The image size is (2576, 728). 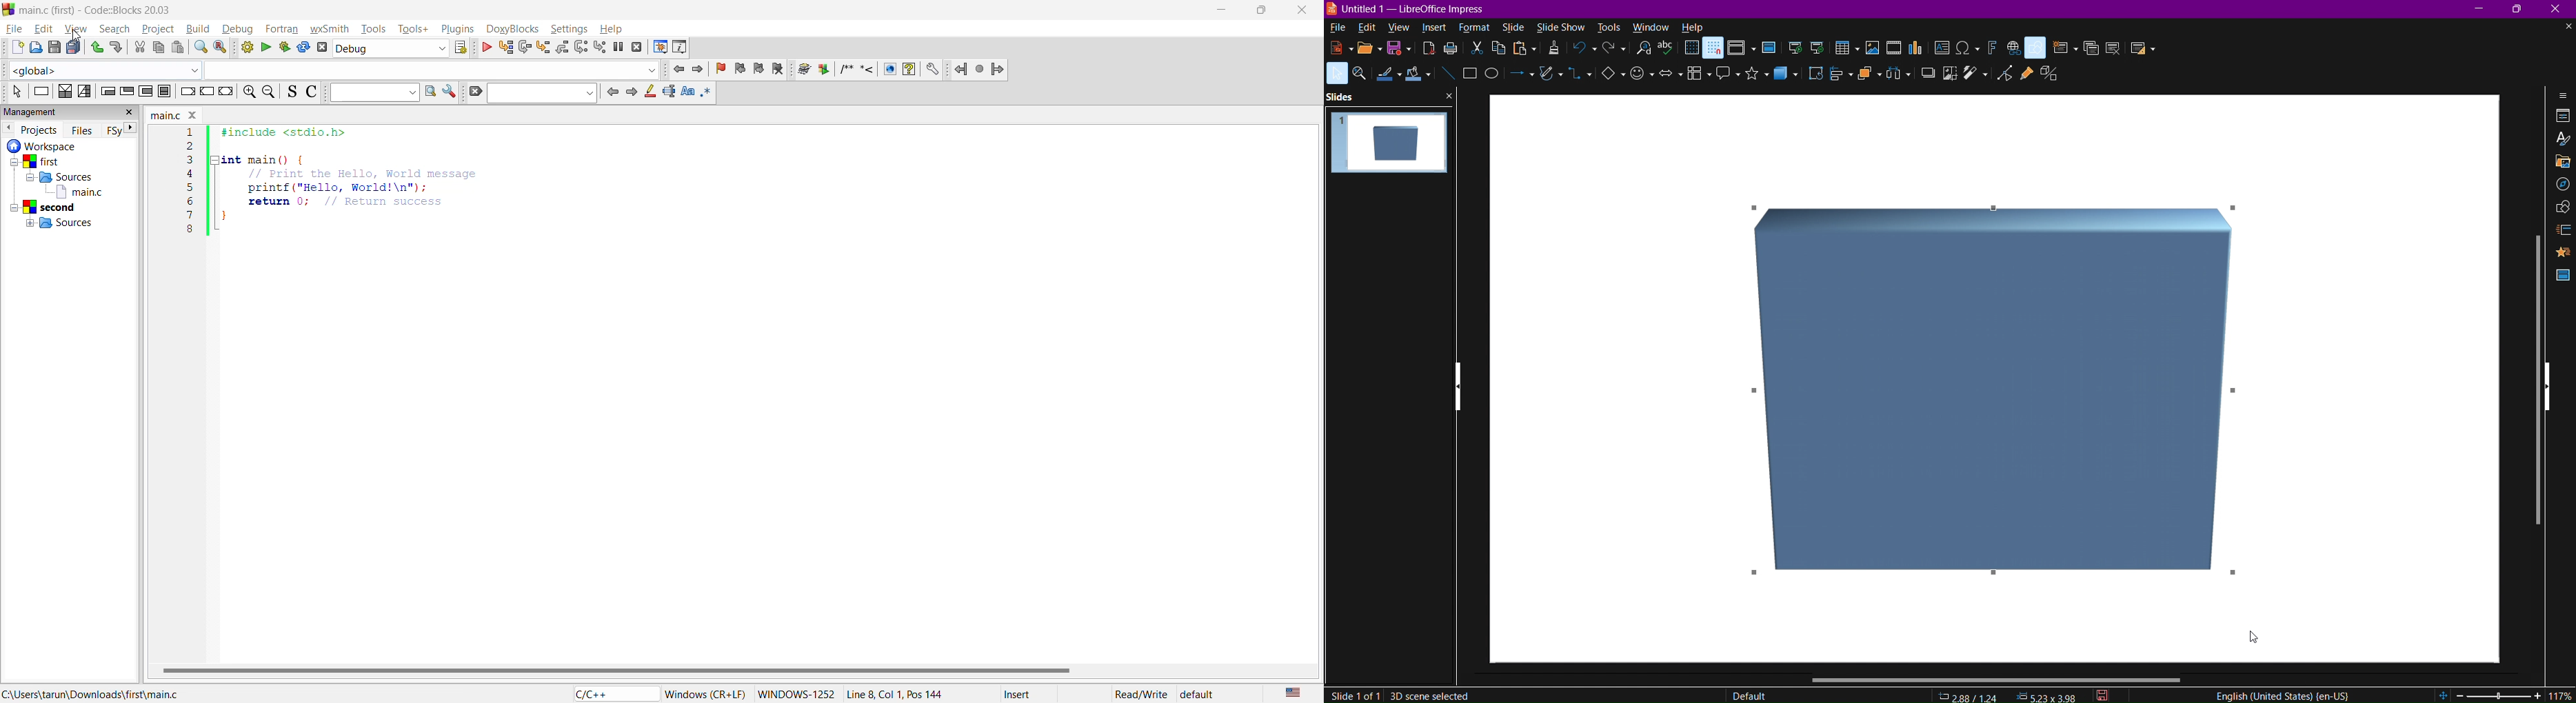 What do you see at coordinates (2560, 208) in the screenshot?
I see `Shapes` at bounding box center [2560, 208].